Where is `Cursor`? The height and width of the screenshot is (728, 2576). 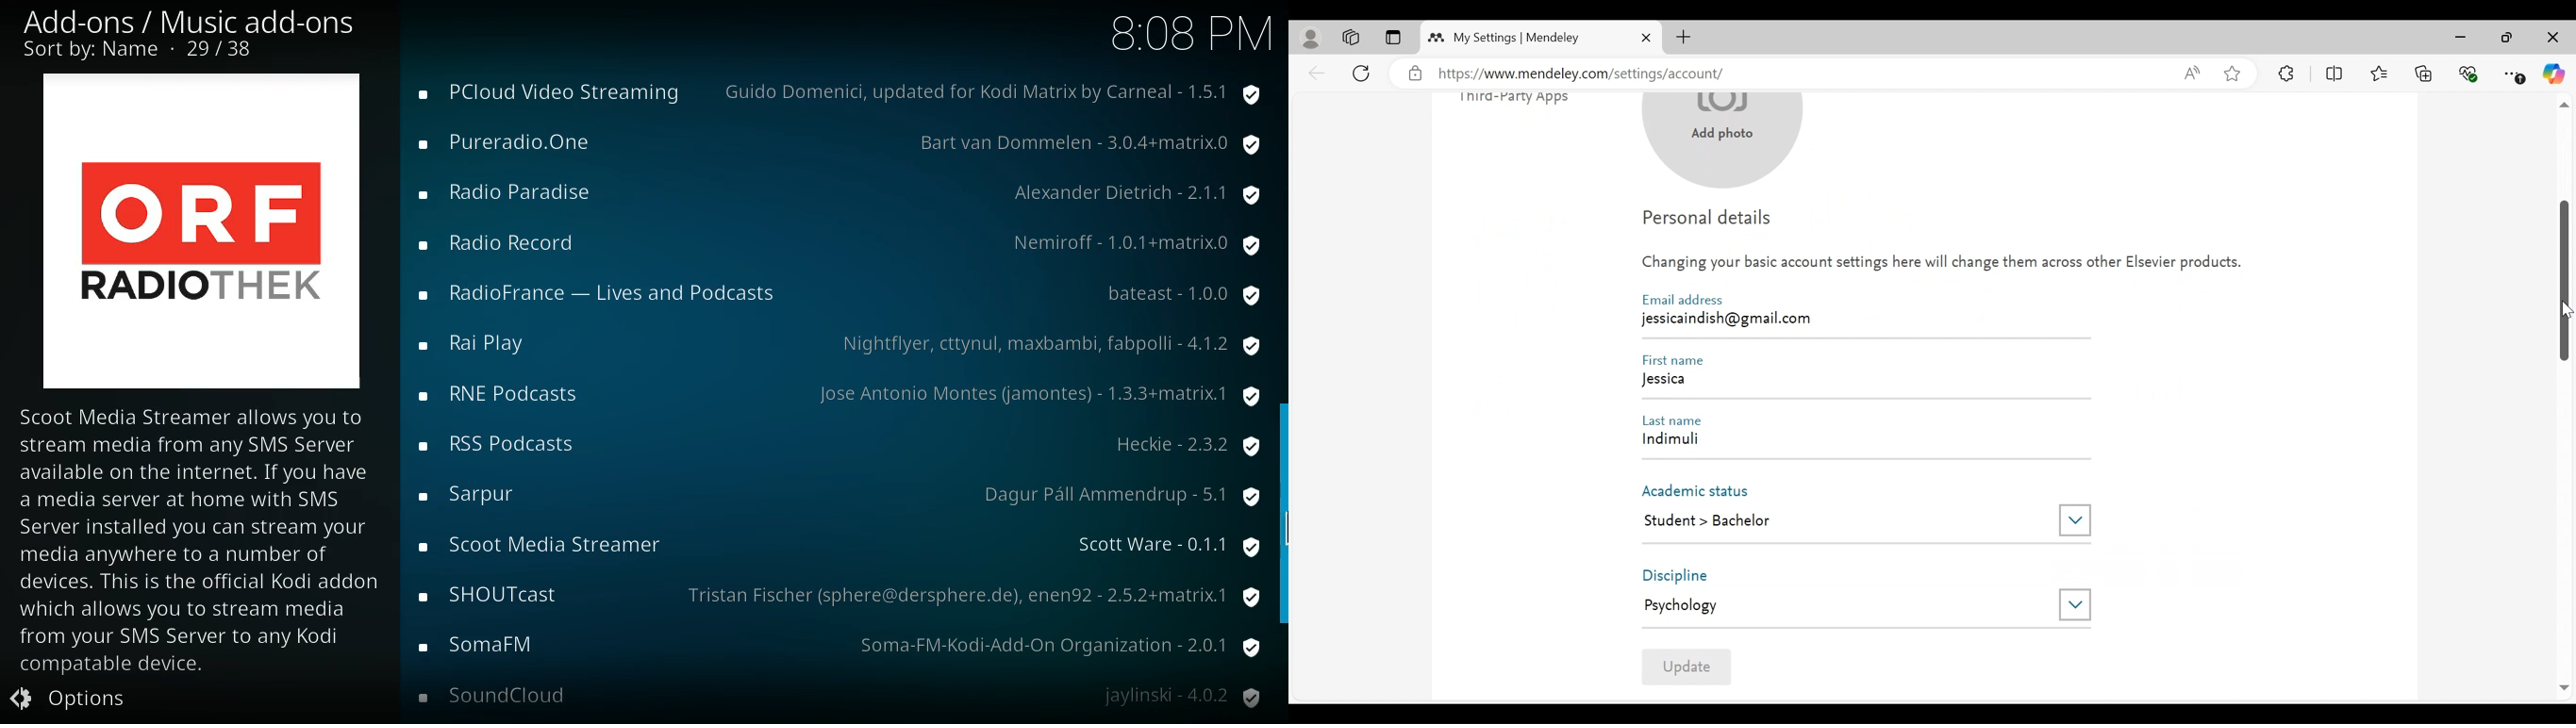
Cursor is located at coordinates (2565, 311).